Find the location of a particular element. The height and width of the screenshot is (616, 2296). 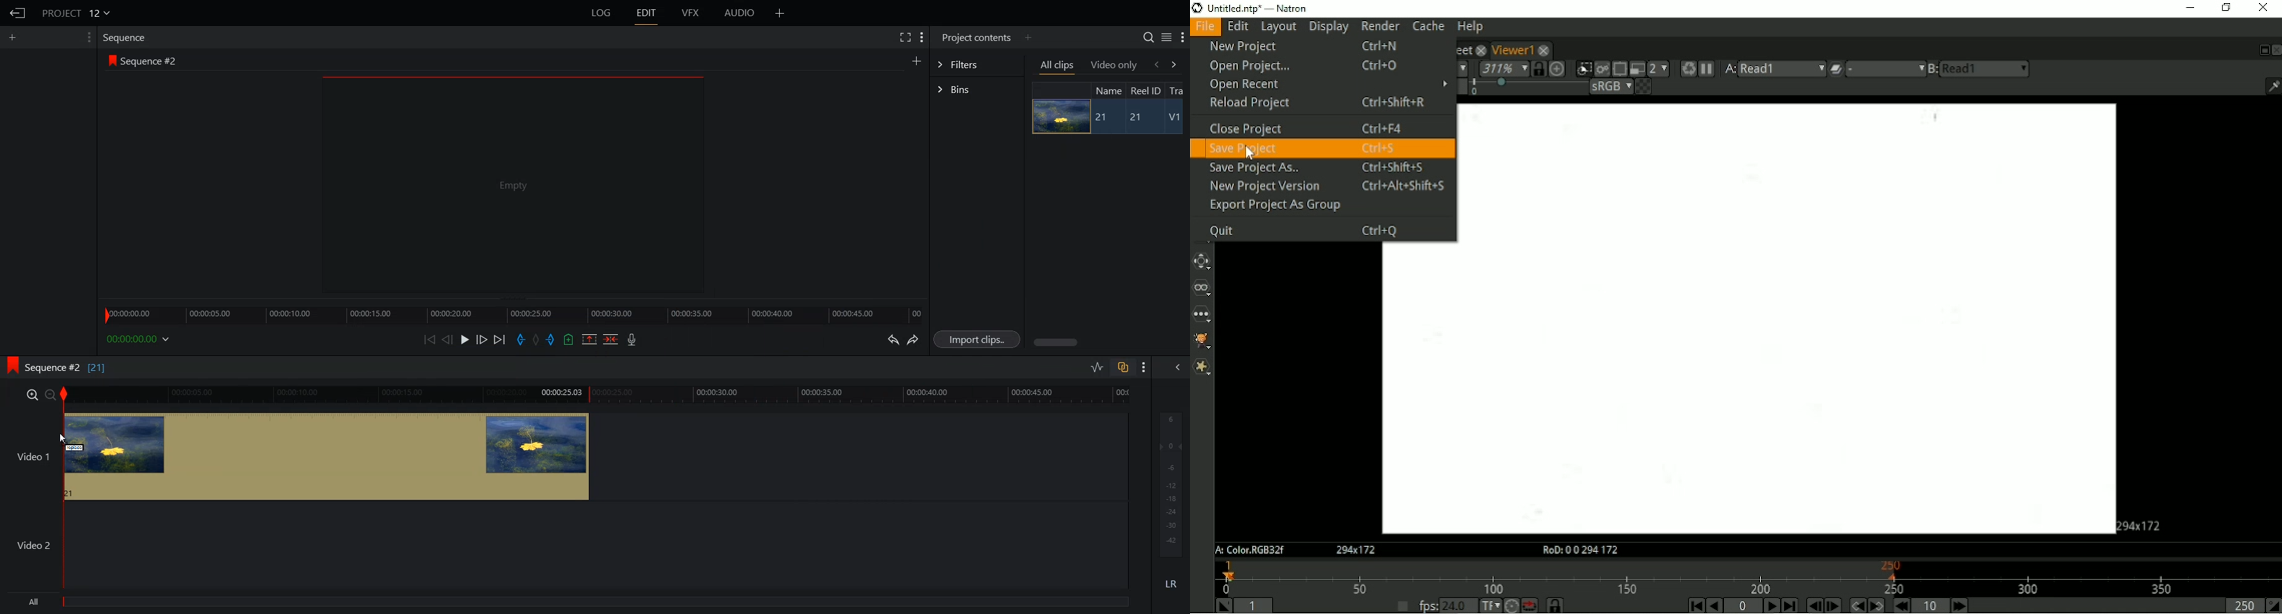

Delete is located at coordinates (612, 339).